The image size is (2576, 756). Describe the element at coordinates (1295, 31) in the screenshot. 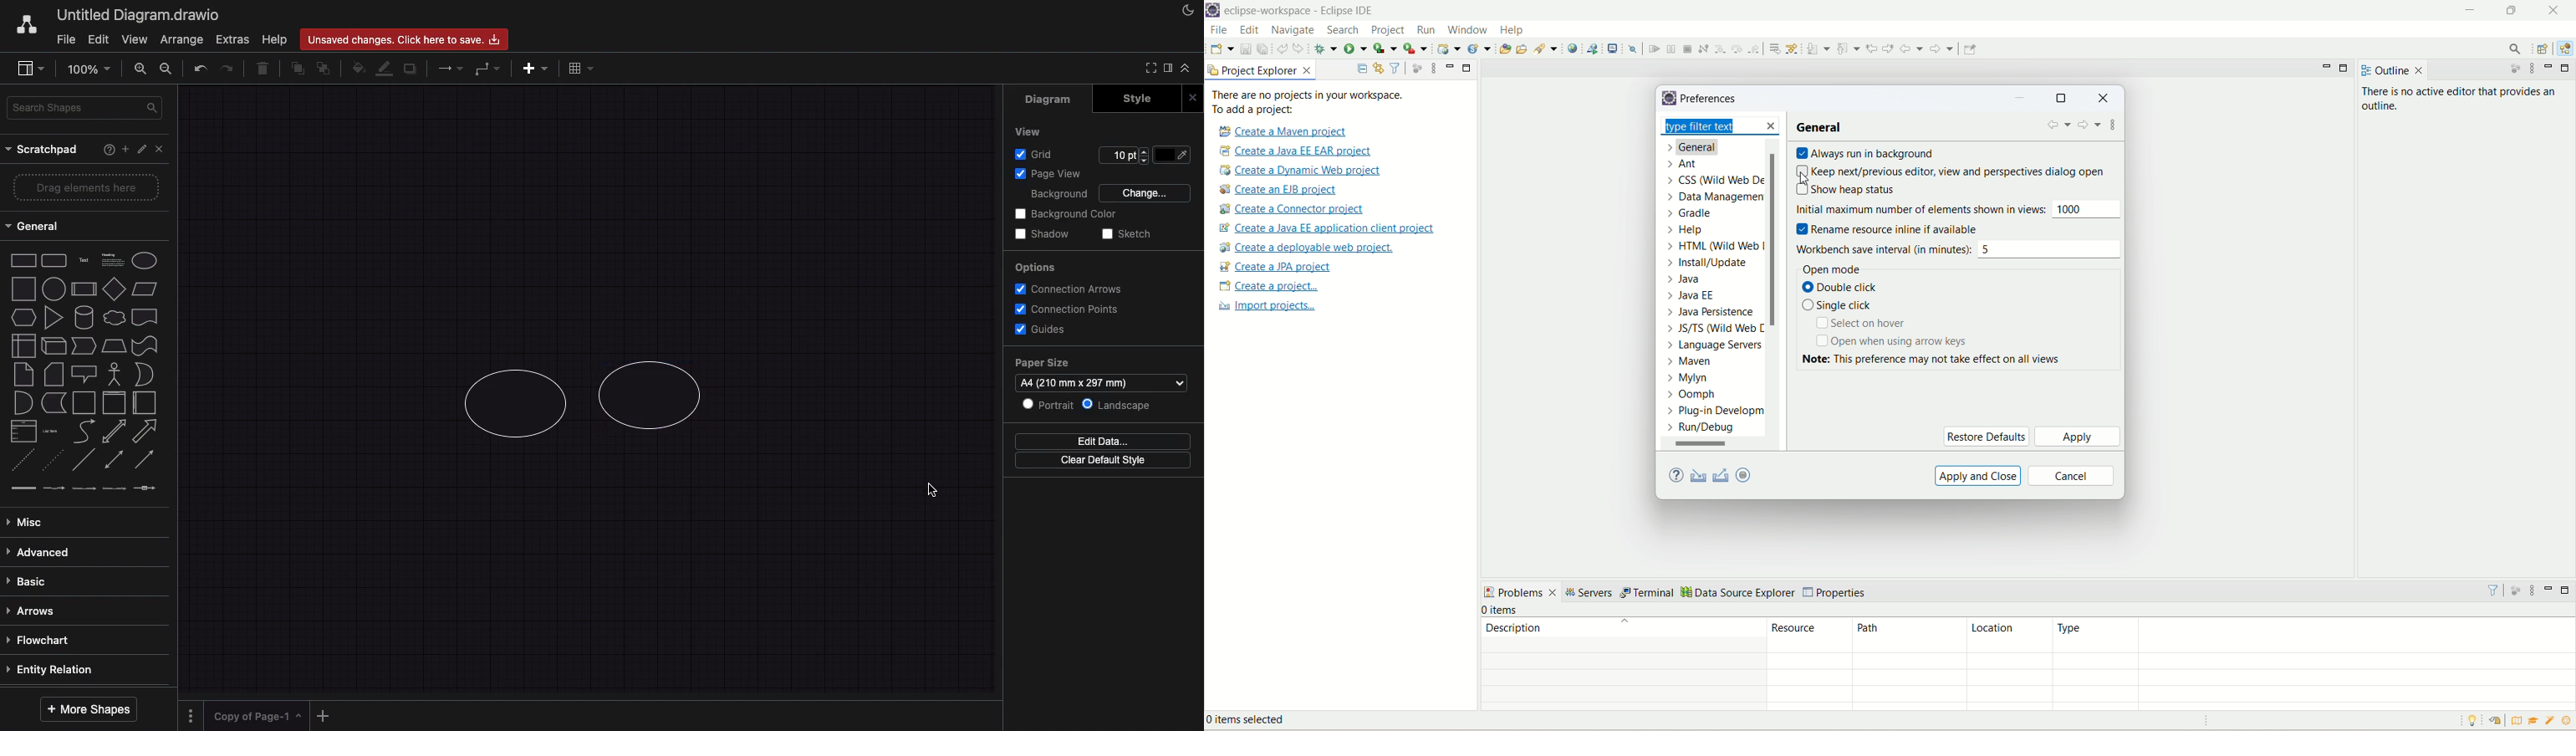

I see `navigate` at that location.